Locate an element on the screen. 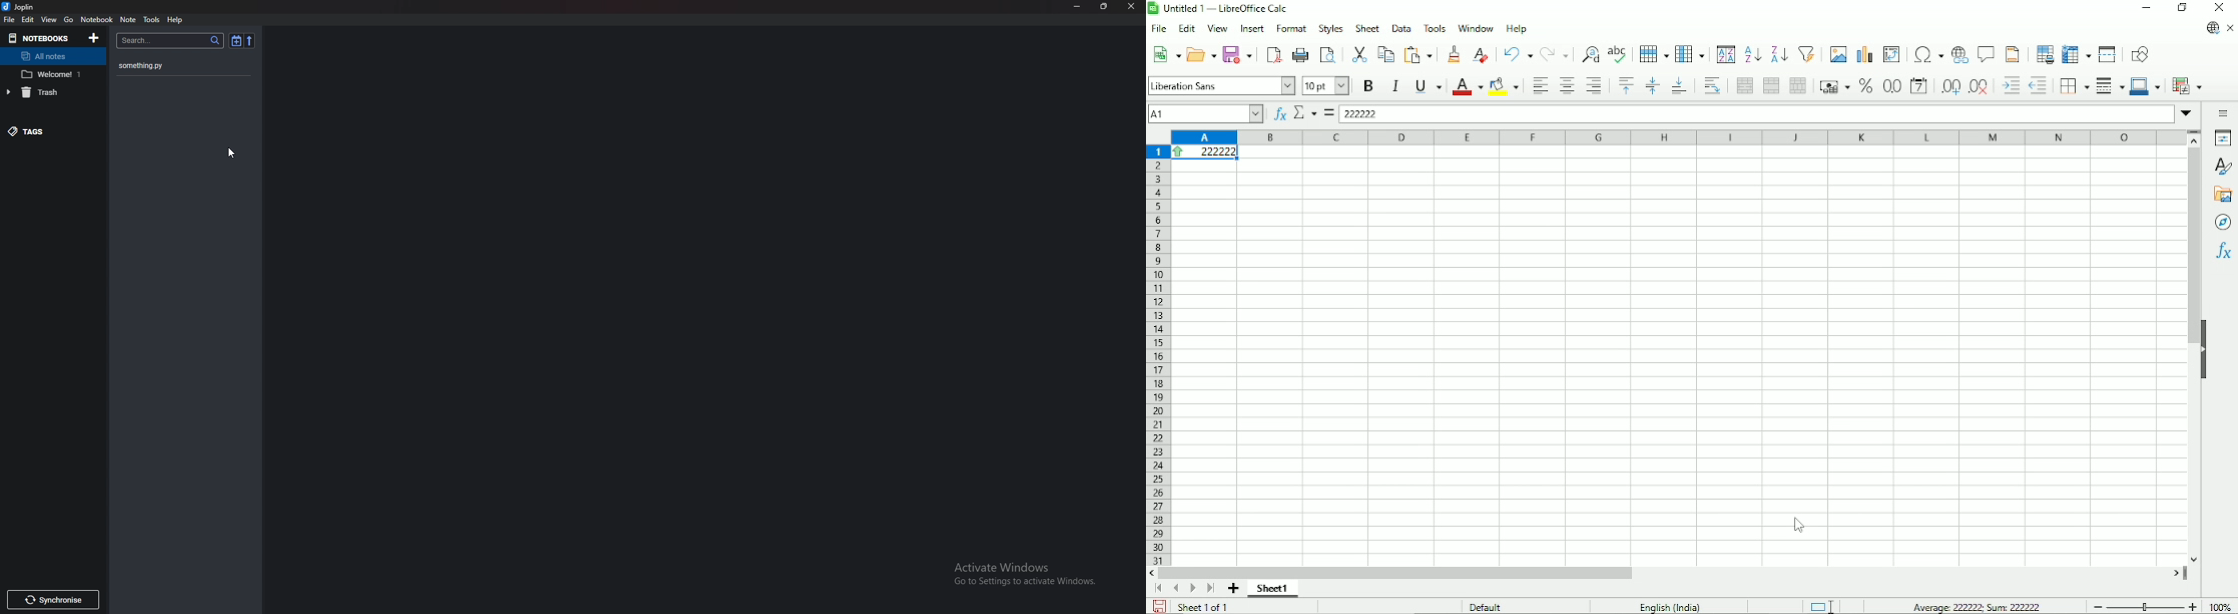 The width and height of the screenshot is (2240, 616). Language is located at coordinates (1674, 606).